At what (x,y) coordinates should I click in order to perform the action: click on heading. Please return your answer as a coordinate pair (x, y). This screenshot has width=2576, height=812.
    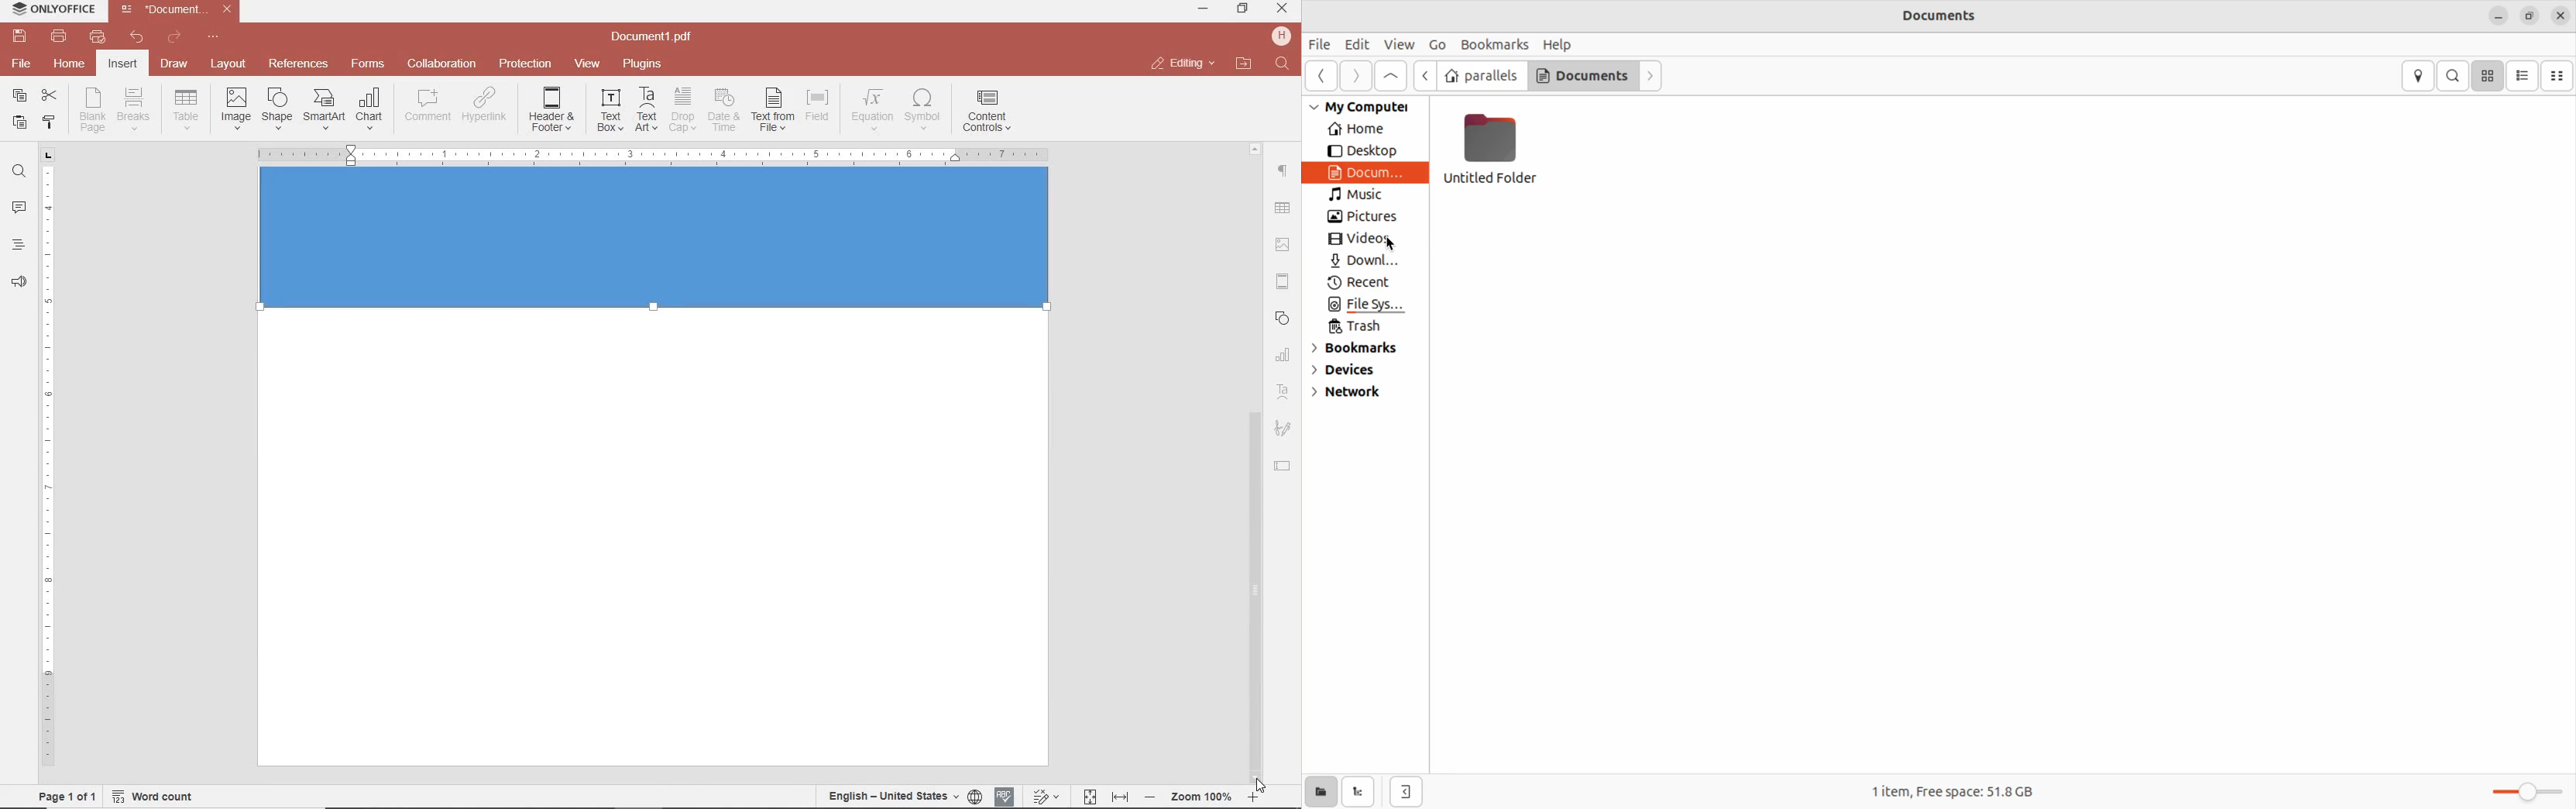
    Looking at the image, I should click on (19, 244).